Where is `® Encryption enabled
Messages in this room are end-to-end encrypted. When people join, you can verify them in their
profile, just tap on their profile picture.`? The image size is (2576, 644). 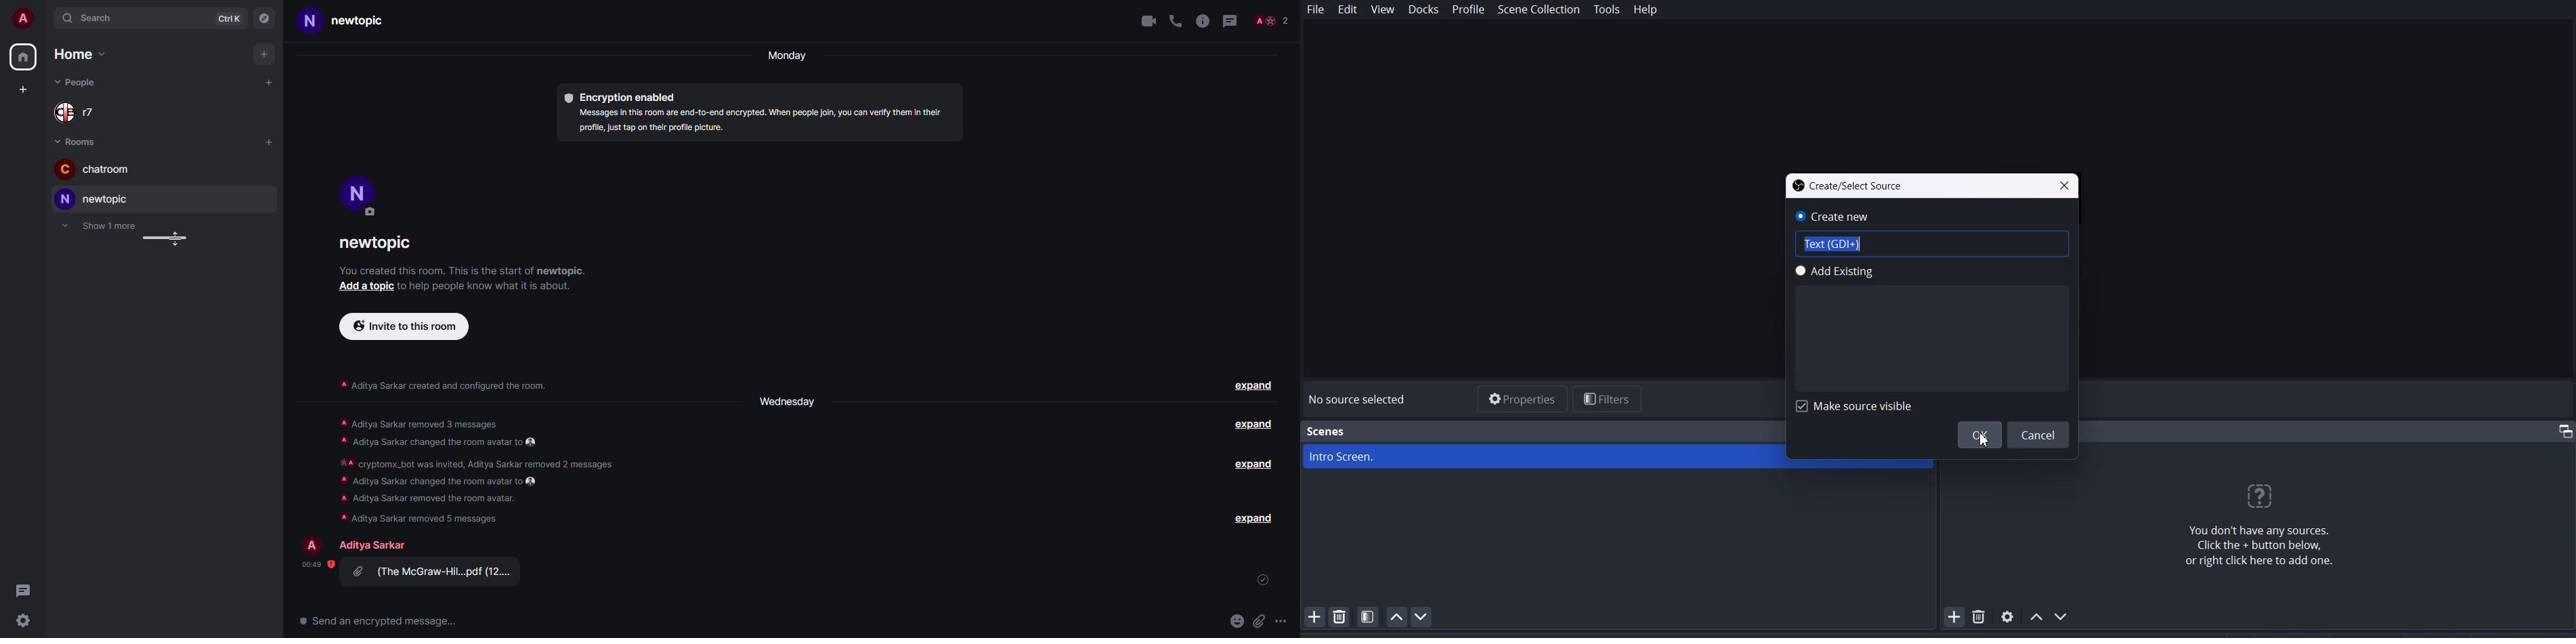
® Encryption enabled
Messages in this room are end-to-end encrypted. When people join, you can verify them in their
profile, just tap on their profile picture. is located at coordinates (756, 114).